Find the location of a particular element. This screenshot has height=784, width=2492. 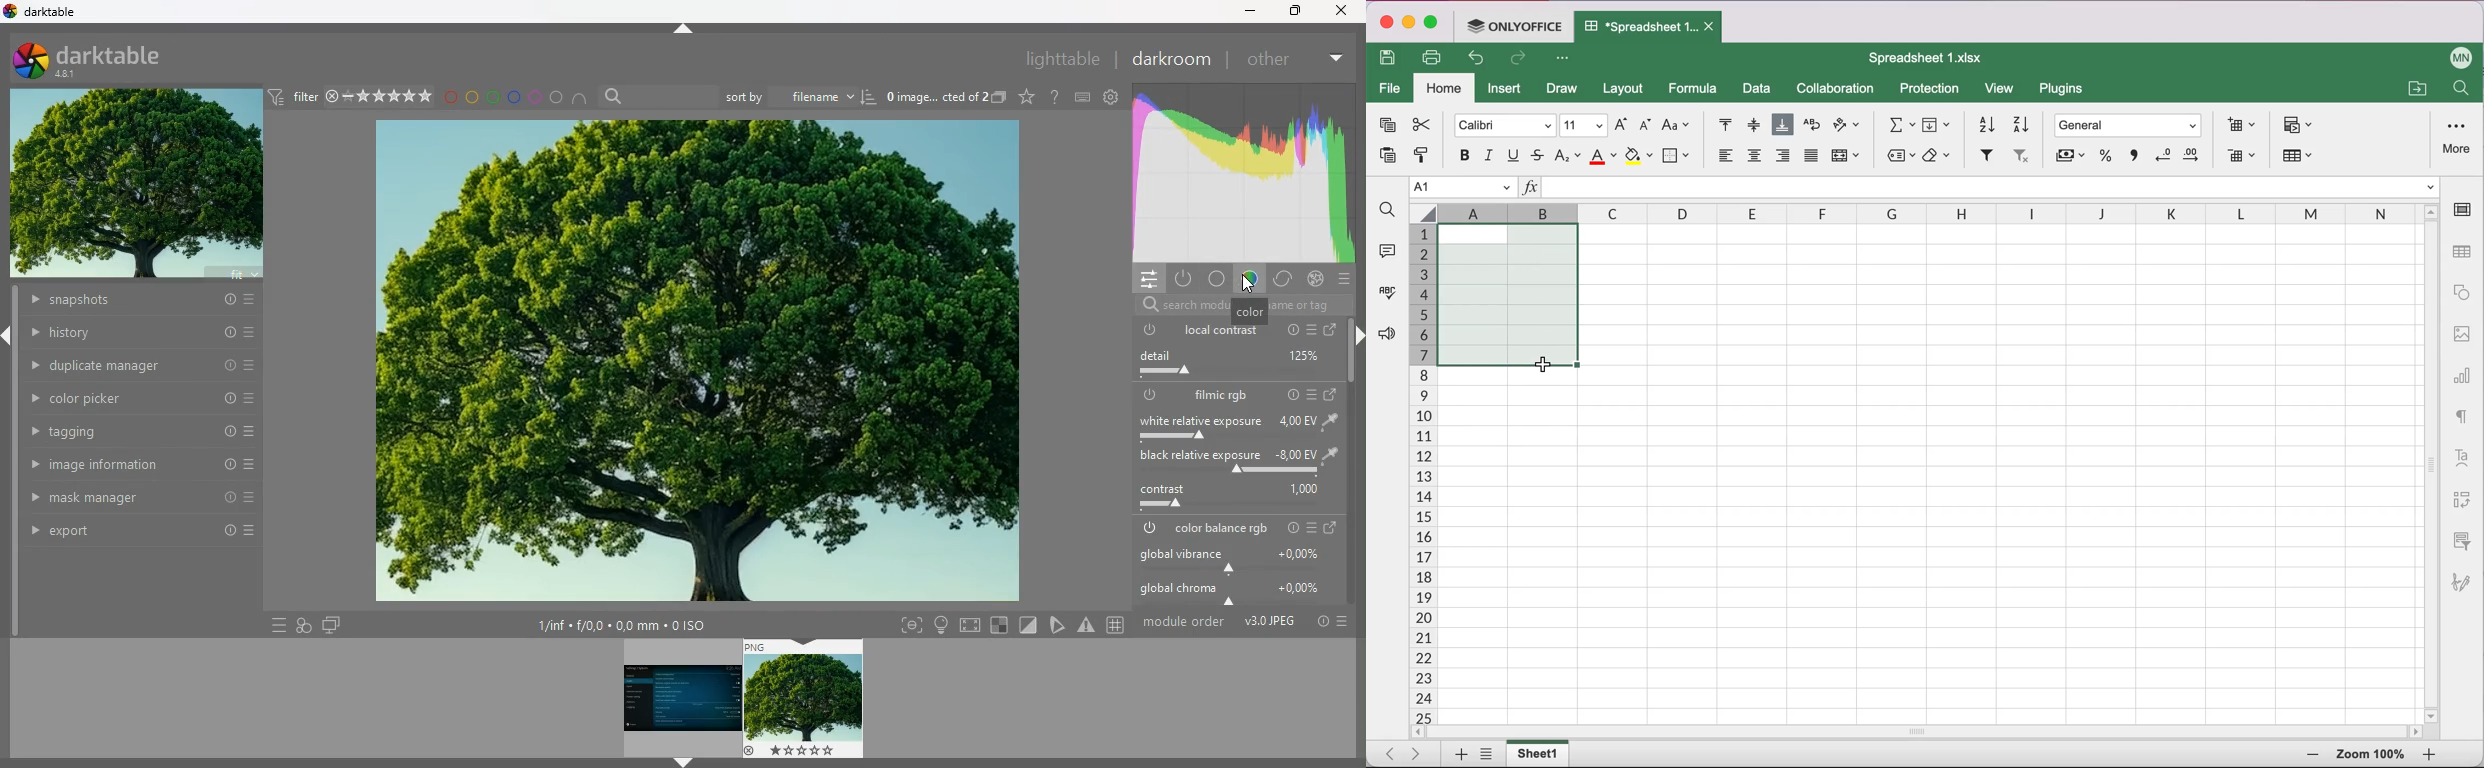

undo is located at coordinates (1479, 61).